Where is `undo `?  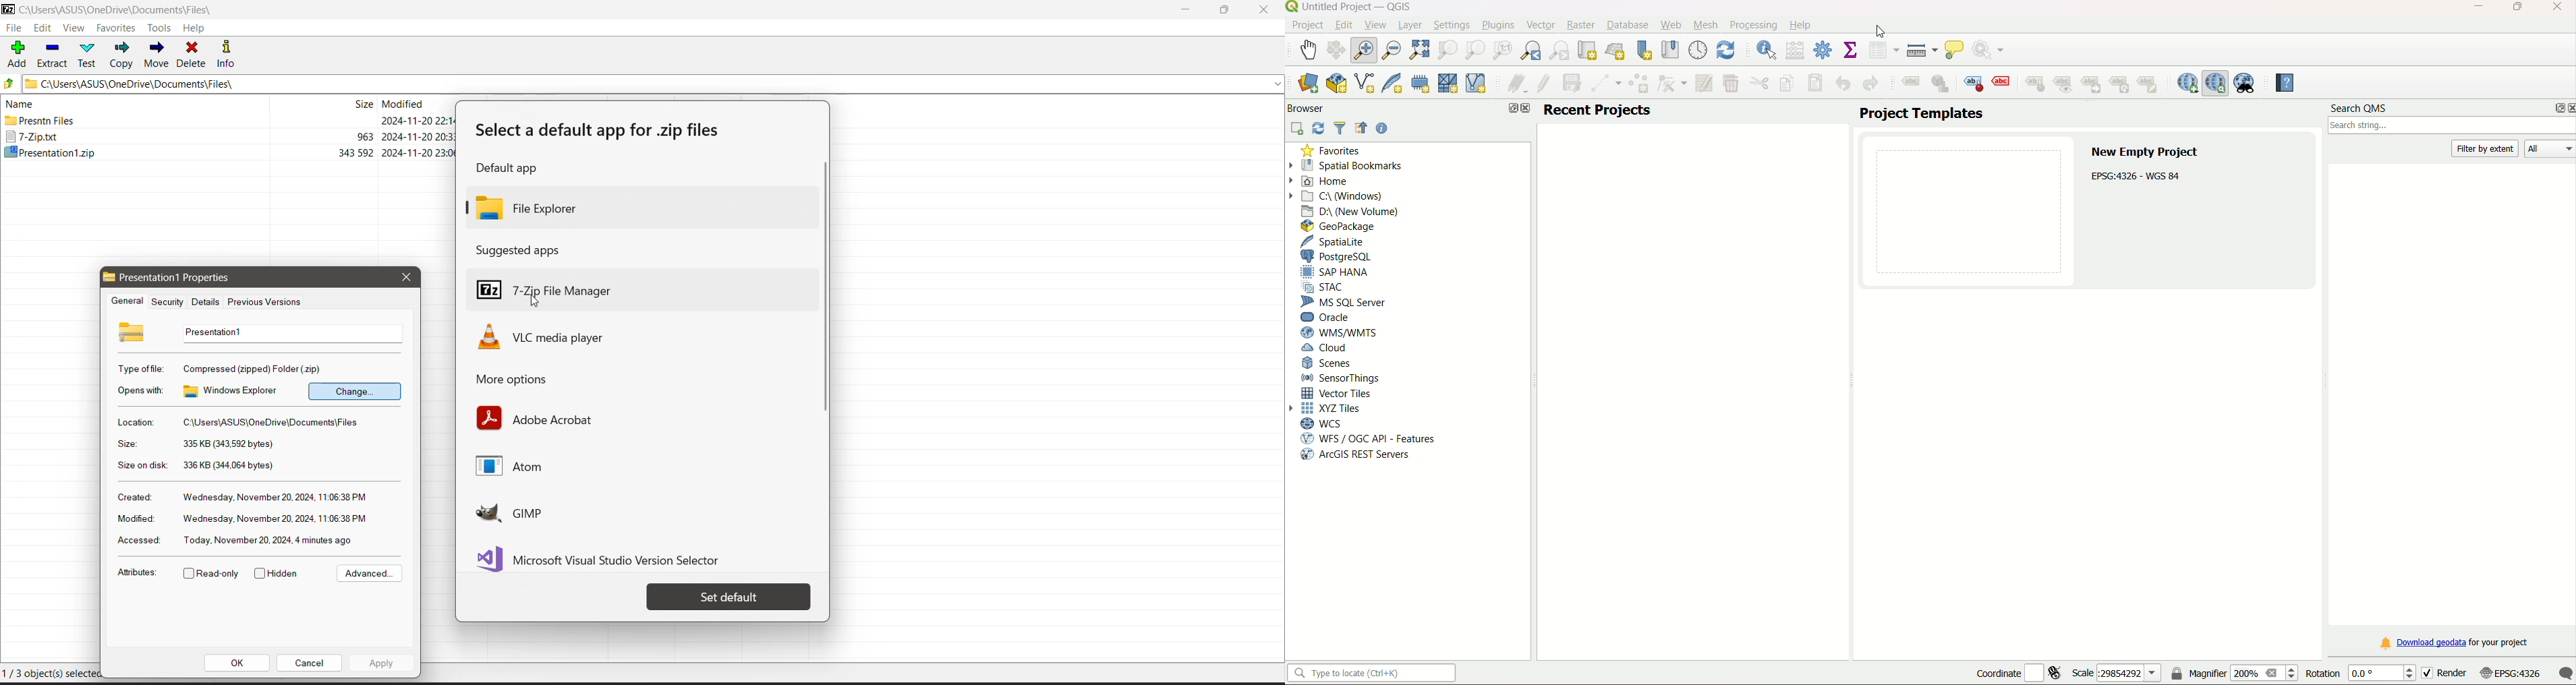 undo  is located at coordinates (1844, 83).